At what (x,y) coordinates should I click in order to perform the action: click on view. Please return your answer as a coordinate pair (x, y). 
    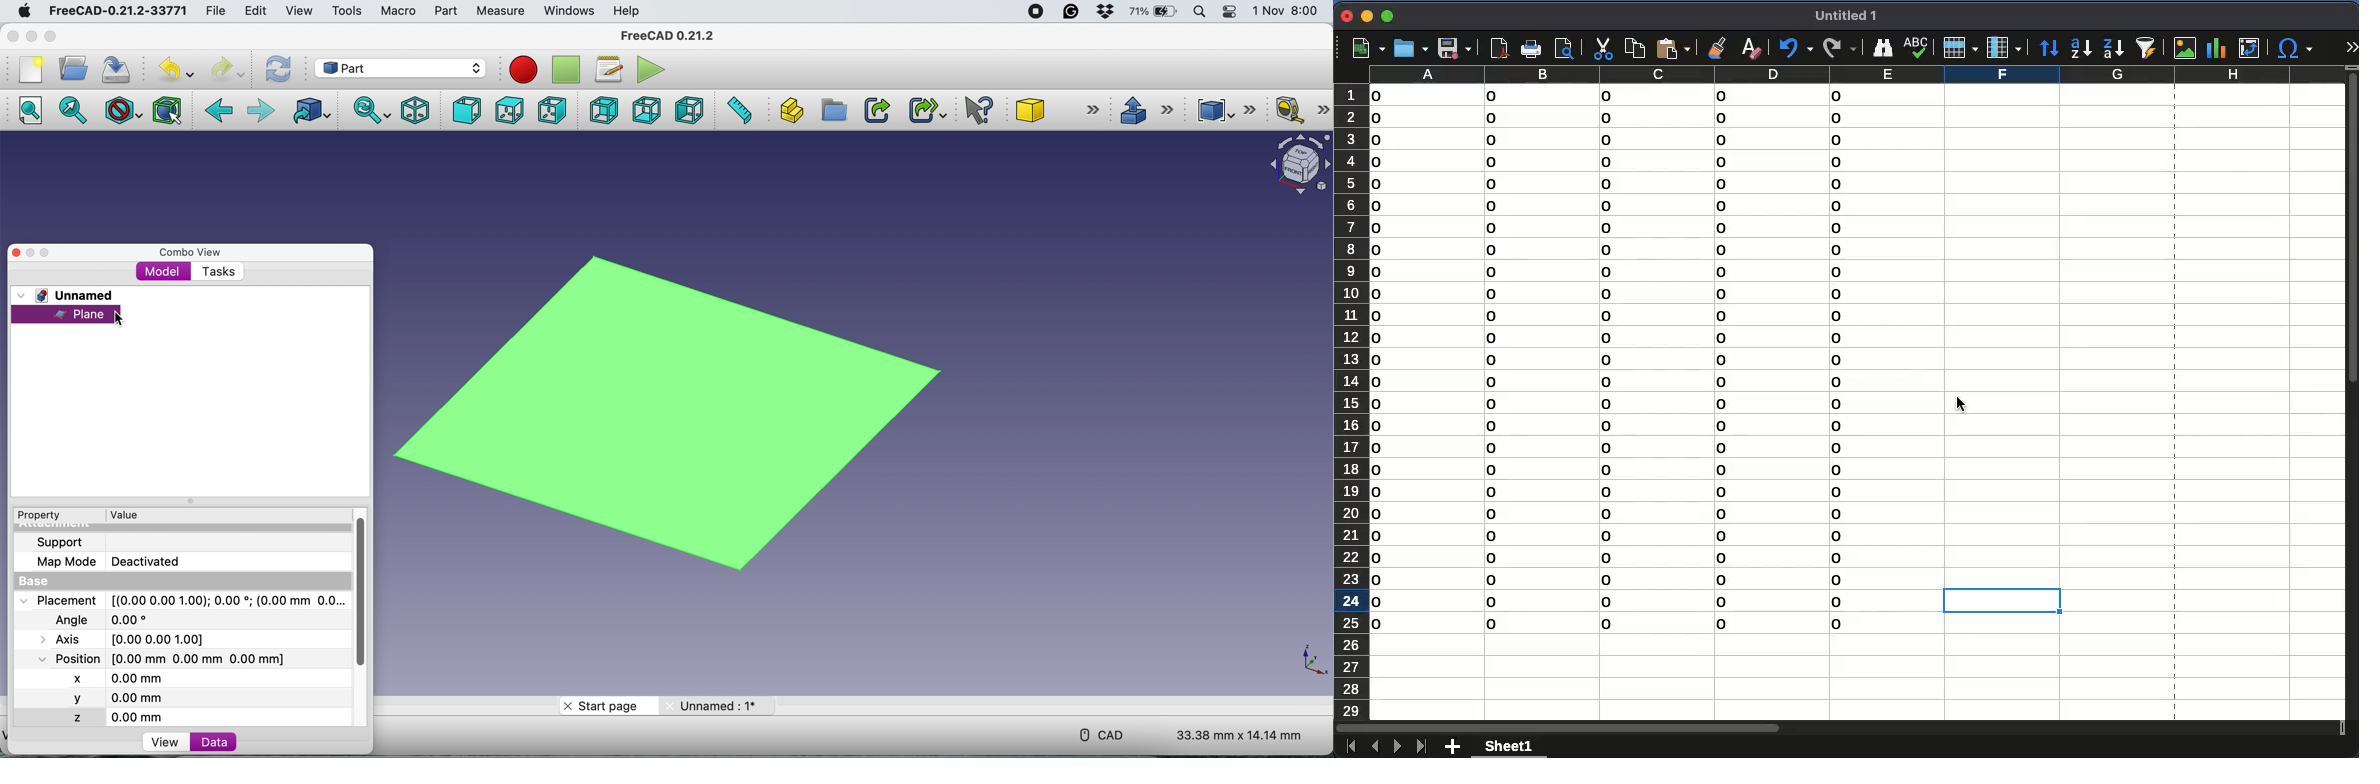
    Looking at the image, I should click on (299, 12).